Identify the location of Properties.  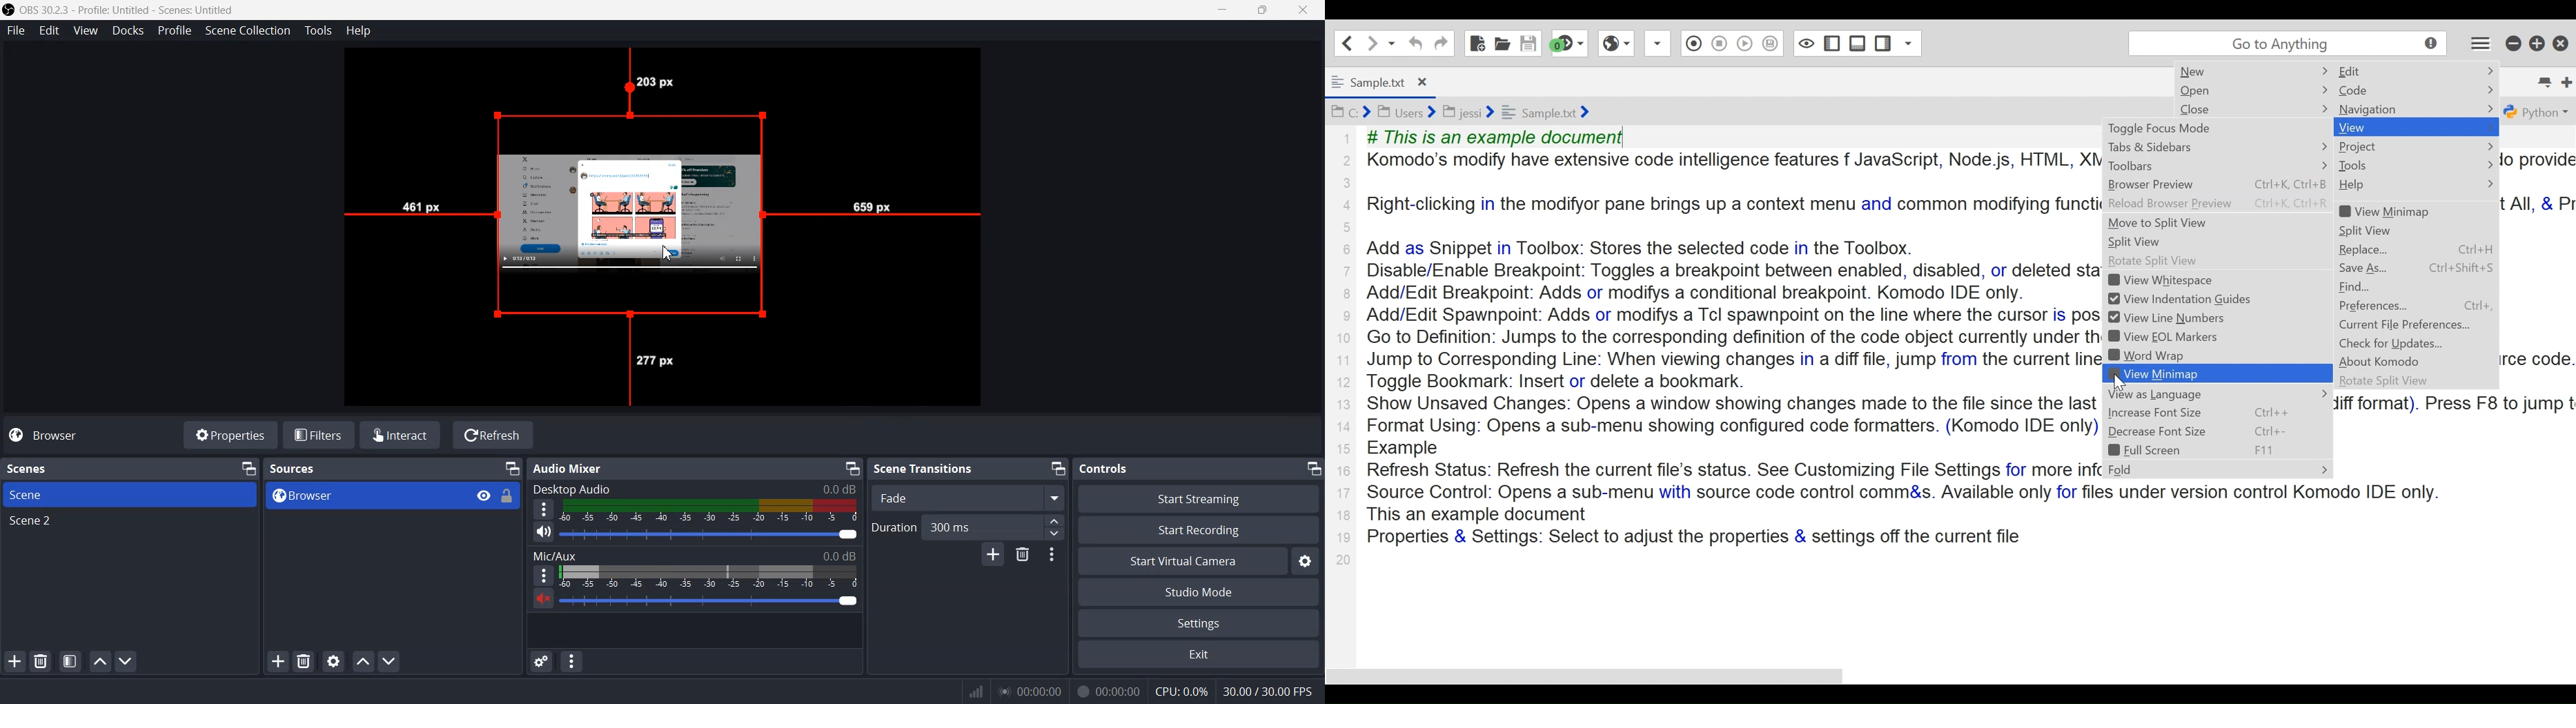
(230, 436).